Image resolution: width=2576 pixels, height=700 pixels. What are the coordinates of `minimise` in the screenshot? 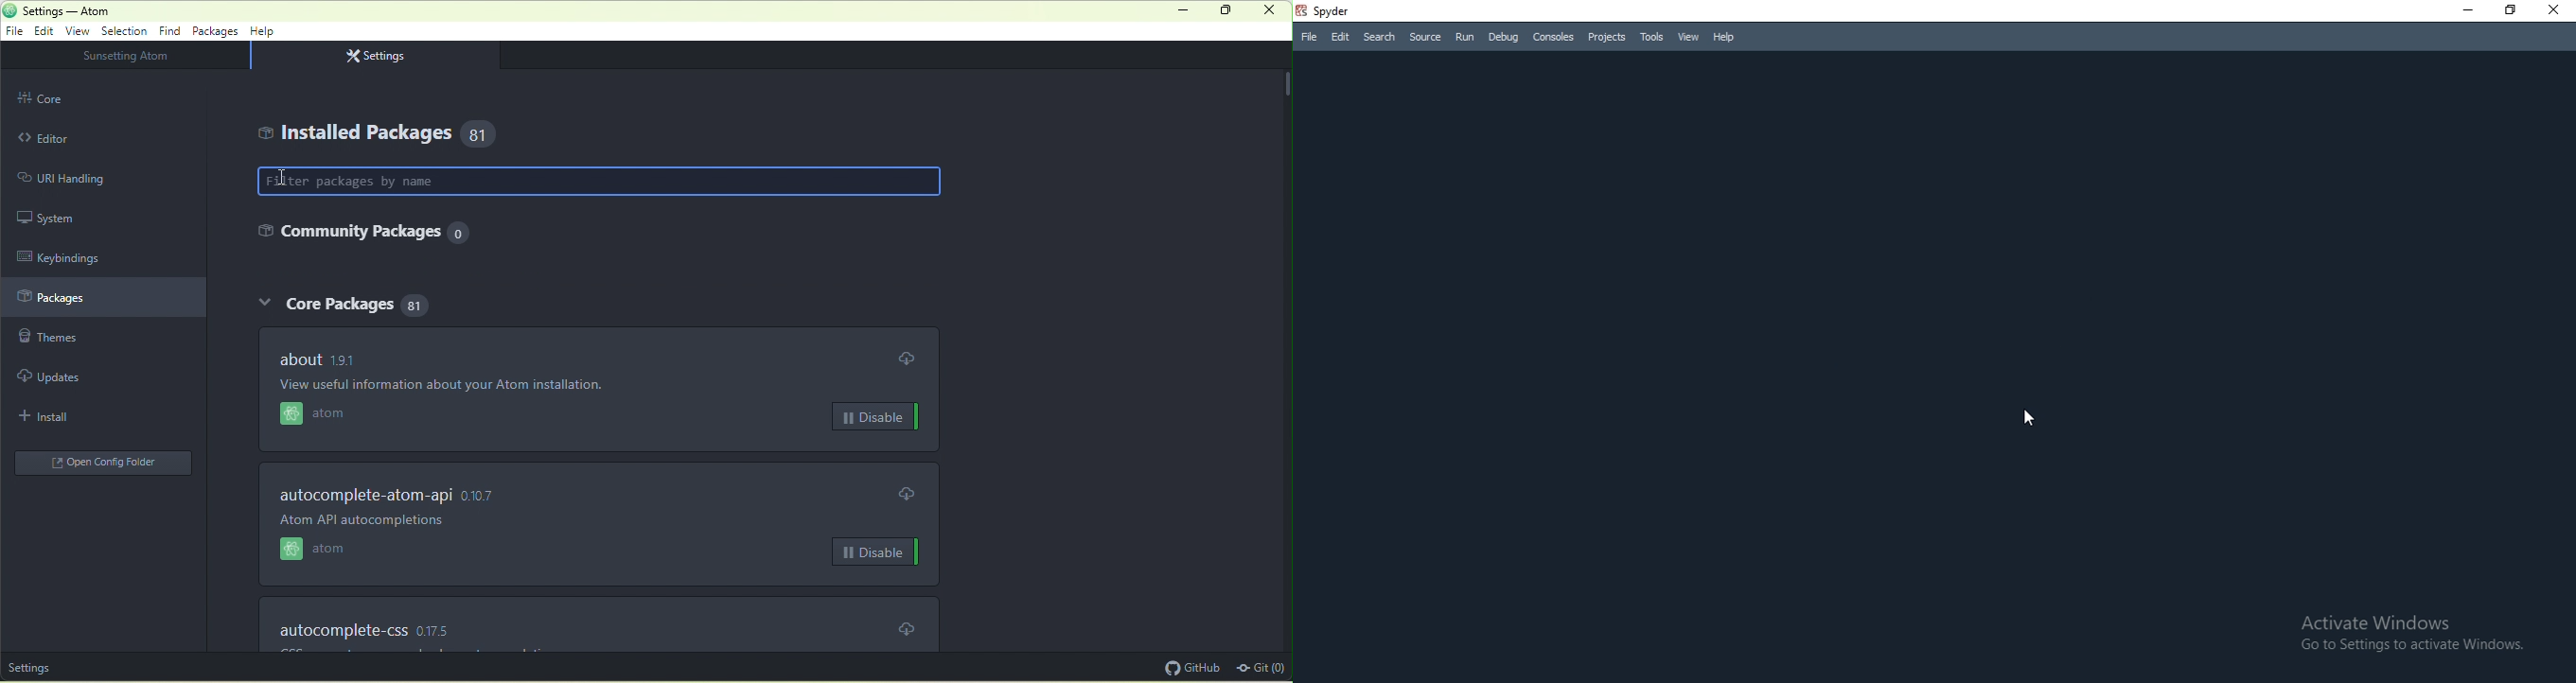 It's located at (2466, 11).